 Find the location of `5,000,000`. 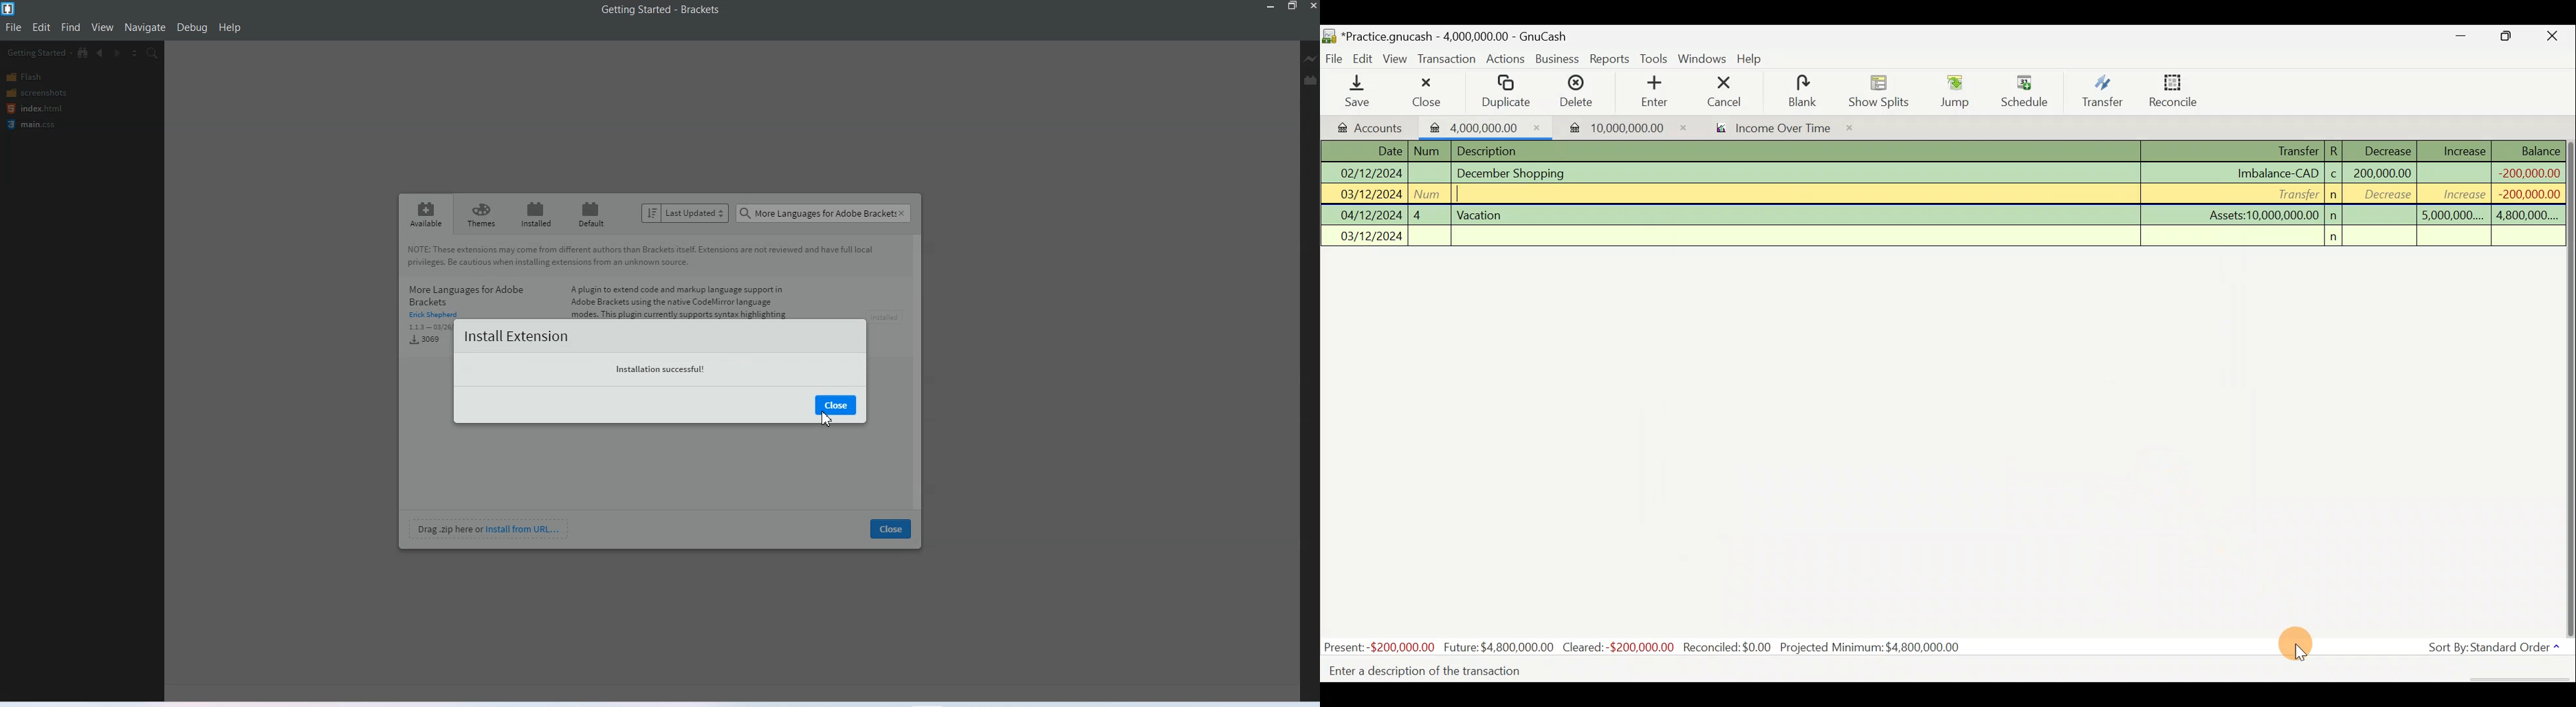

5,000,000 is located at coordinates (2453, 217).